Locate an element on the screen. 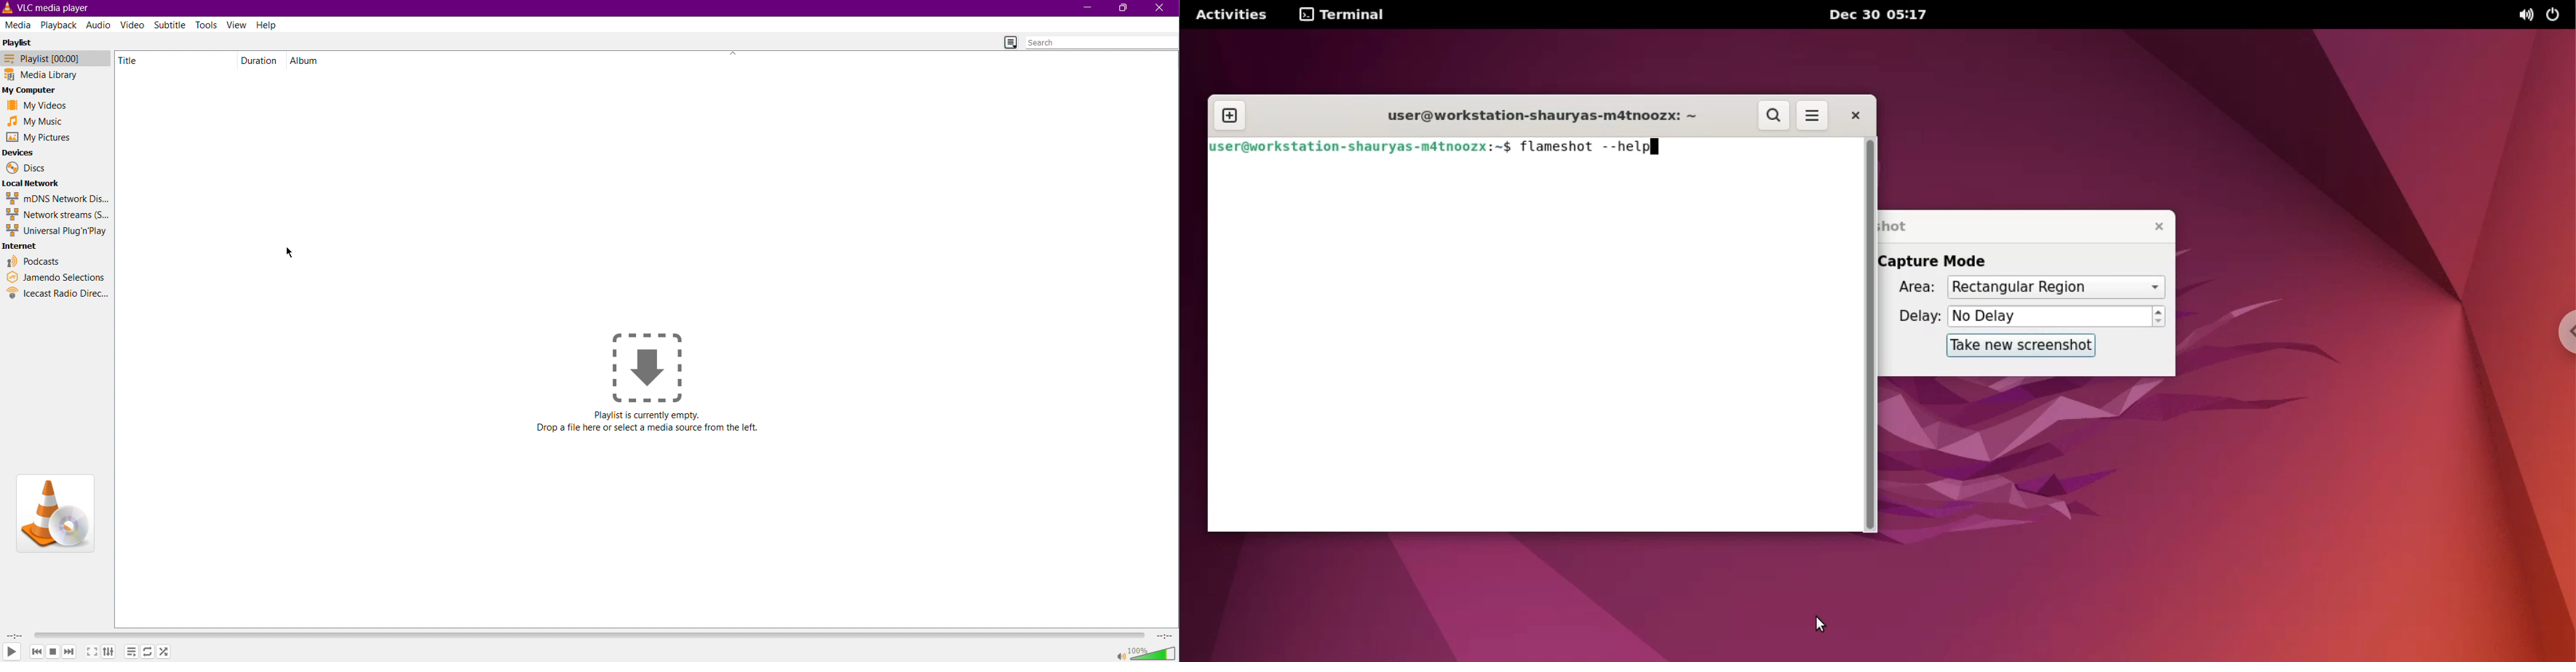 This screenshot has height=672, width=2576. Playlist is located at coordinates (18, 41).